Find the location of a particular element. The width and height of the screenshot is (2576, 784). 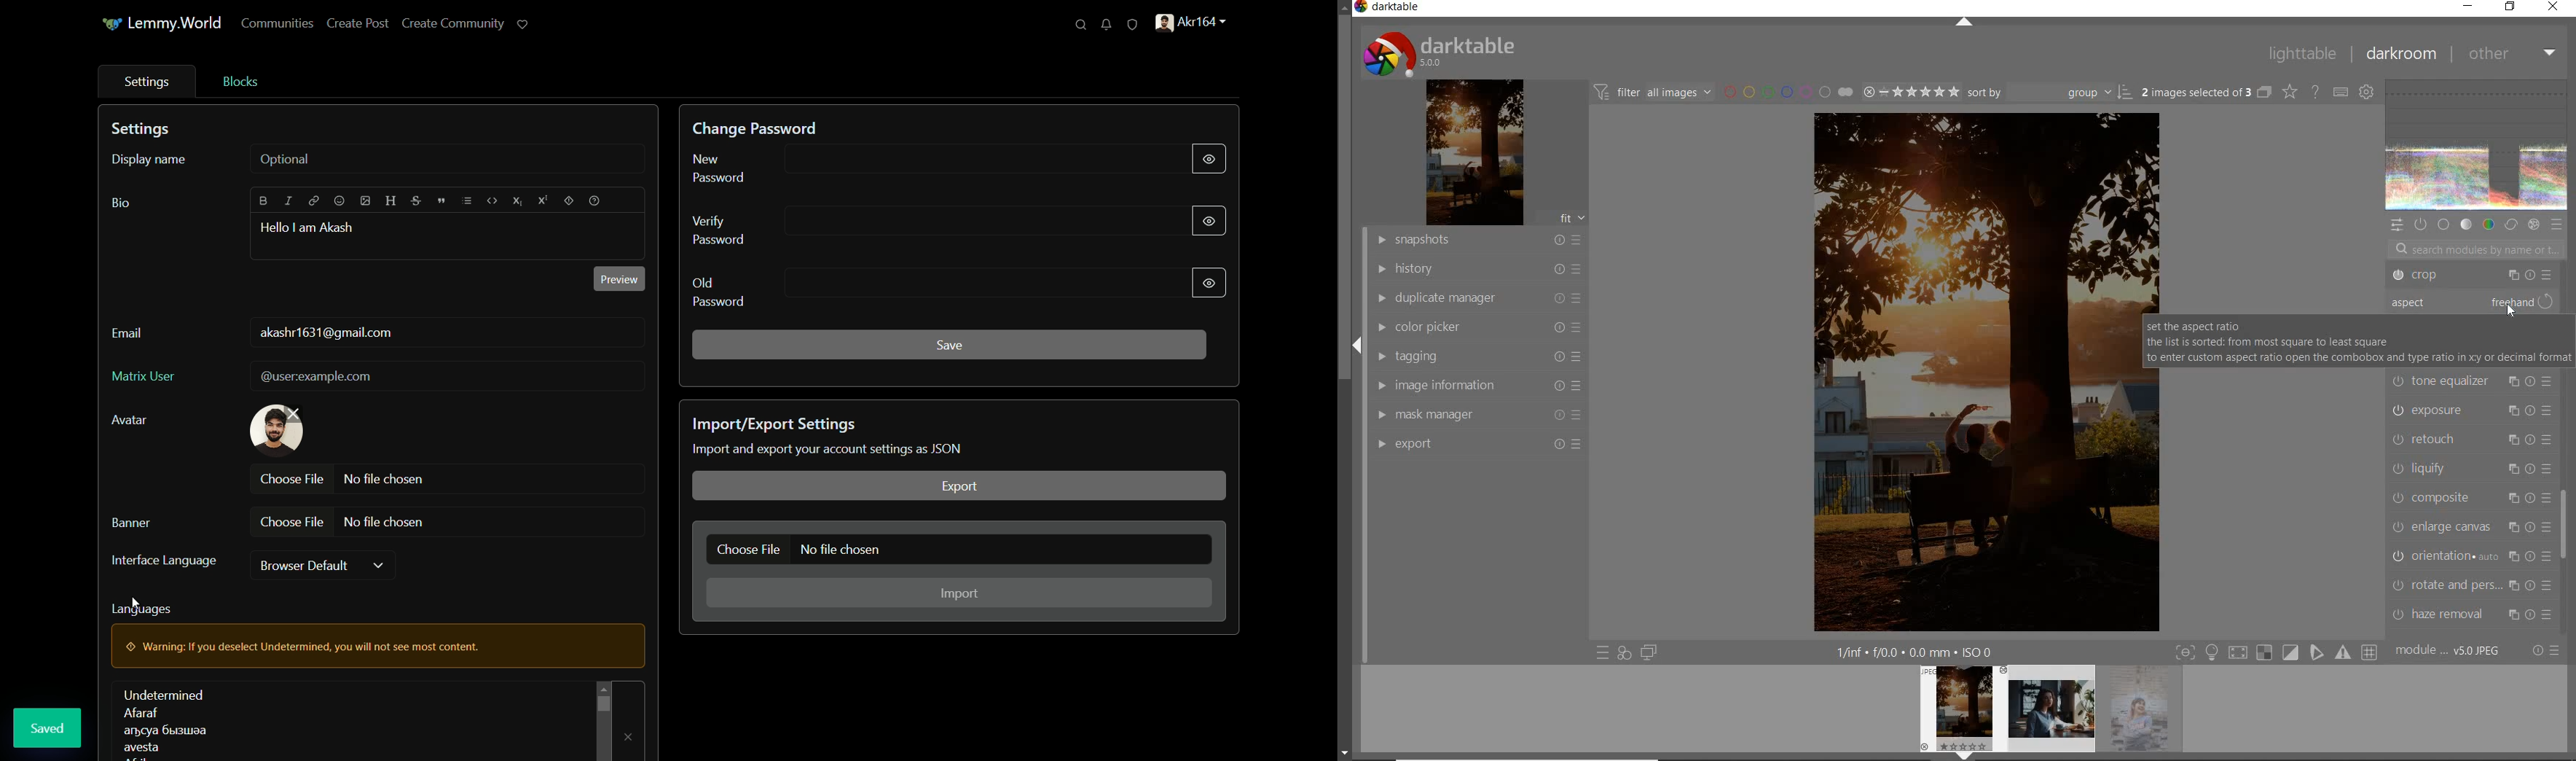

retouch is located at coordinates (2468, 437).